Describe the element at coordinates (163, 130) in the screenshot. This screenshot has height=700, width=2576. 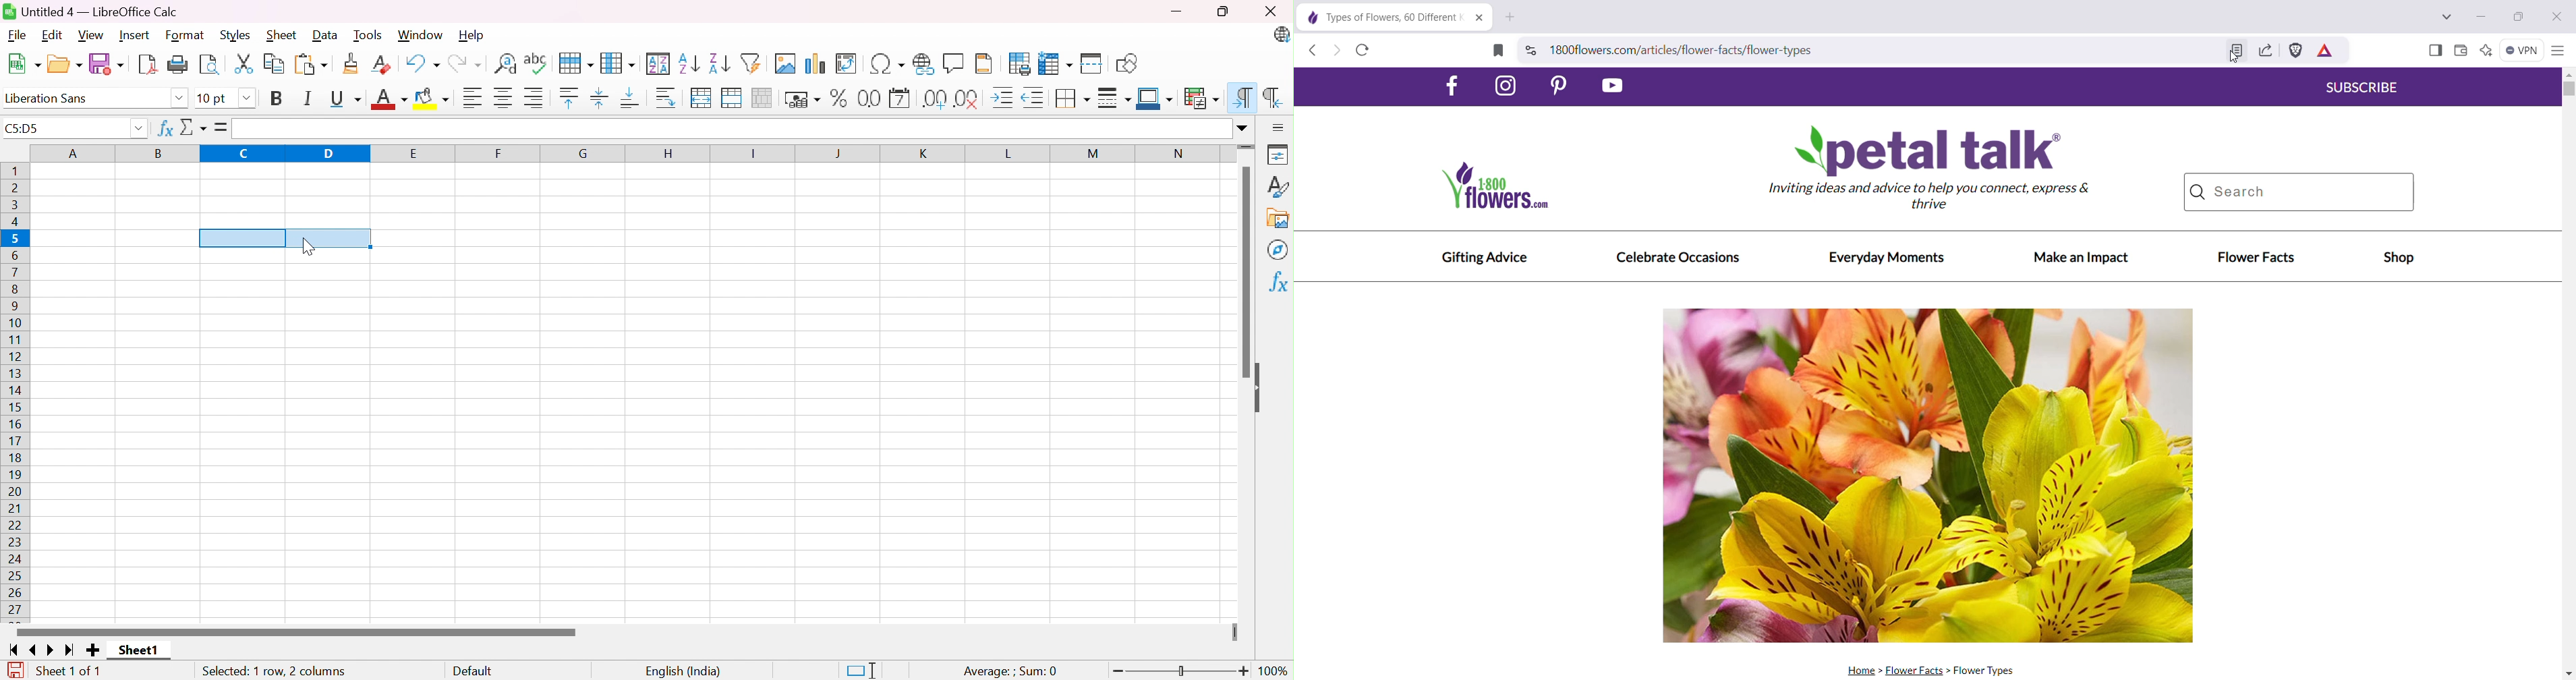
I see `Function Wizard` at that location.